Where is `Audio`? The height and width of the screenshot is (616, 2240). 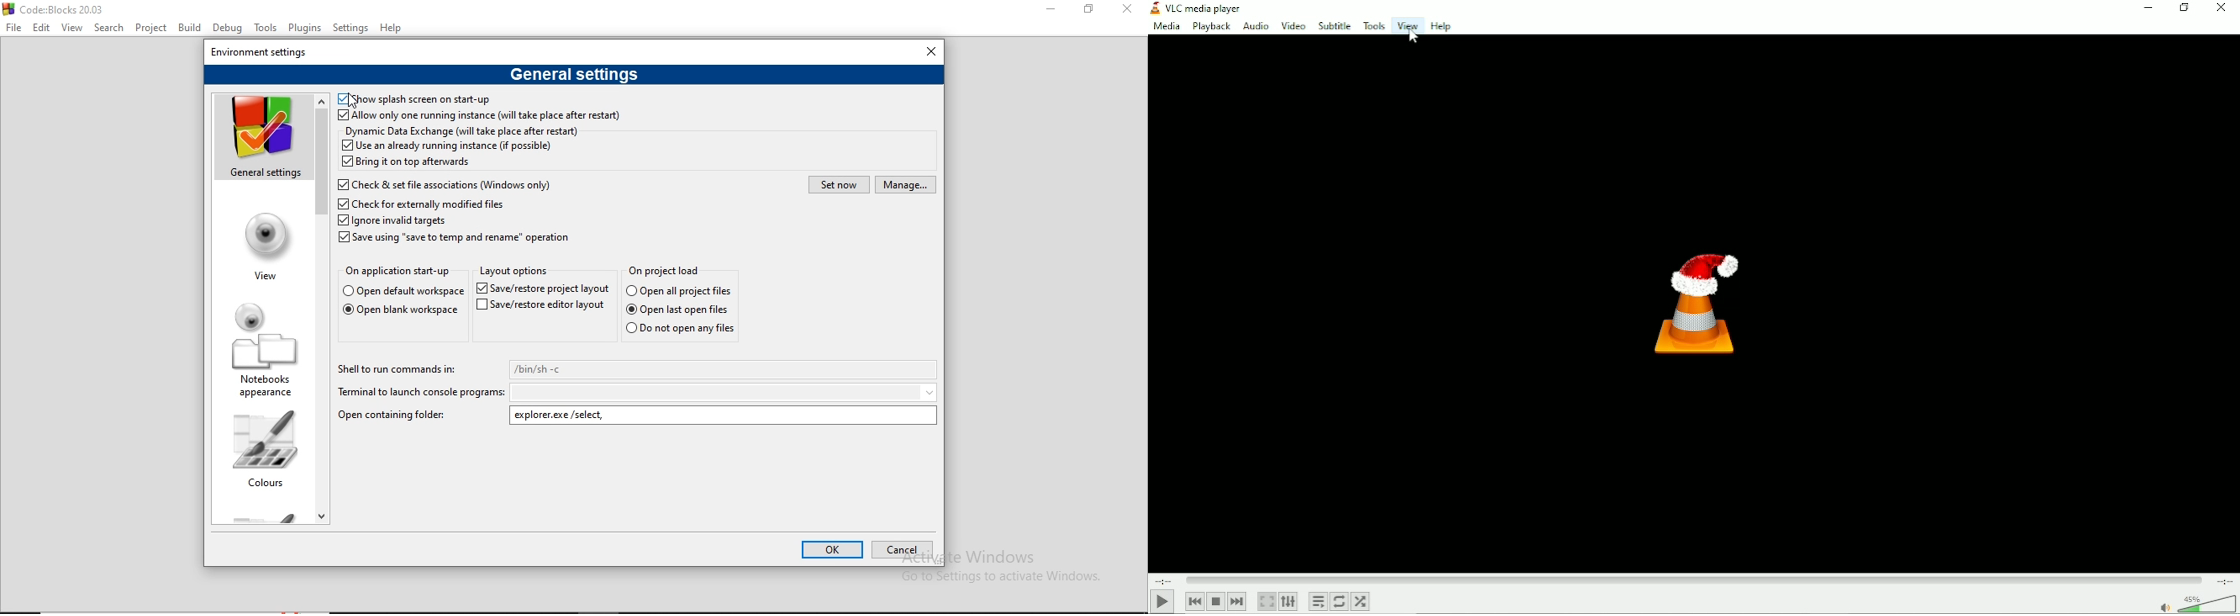 Audio is located at coordinates (1254, 26).